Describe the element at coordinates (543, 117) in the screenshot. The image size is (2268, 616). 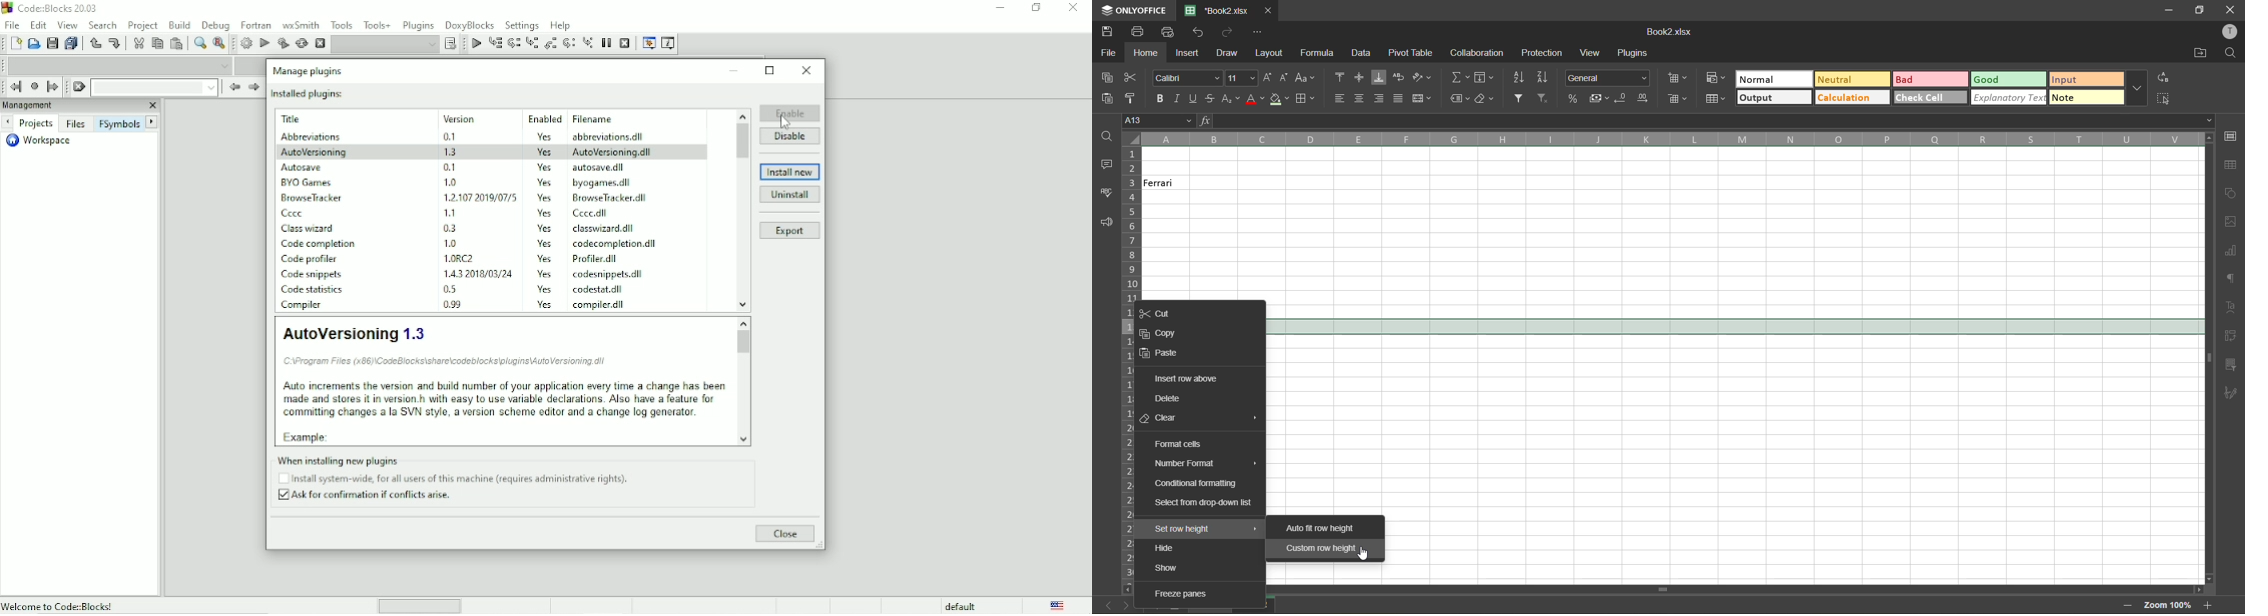
I see `Enabled` at that location.